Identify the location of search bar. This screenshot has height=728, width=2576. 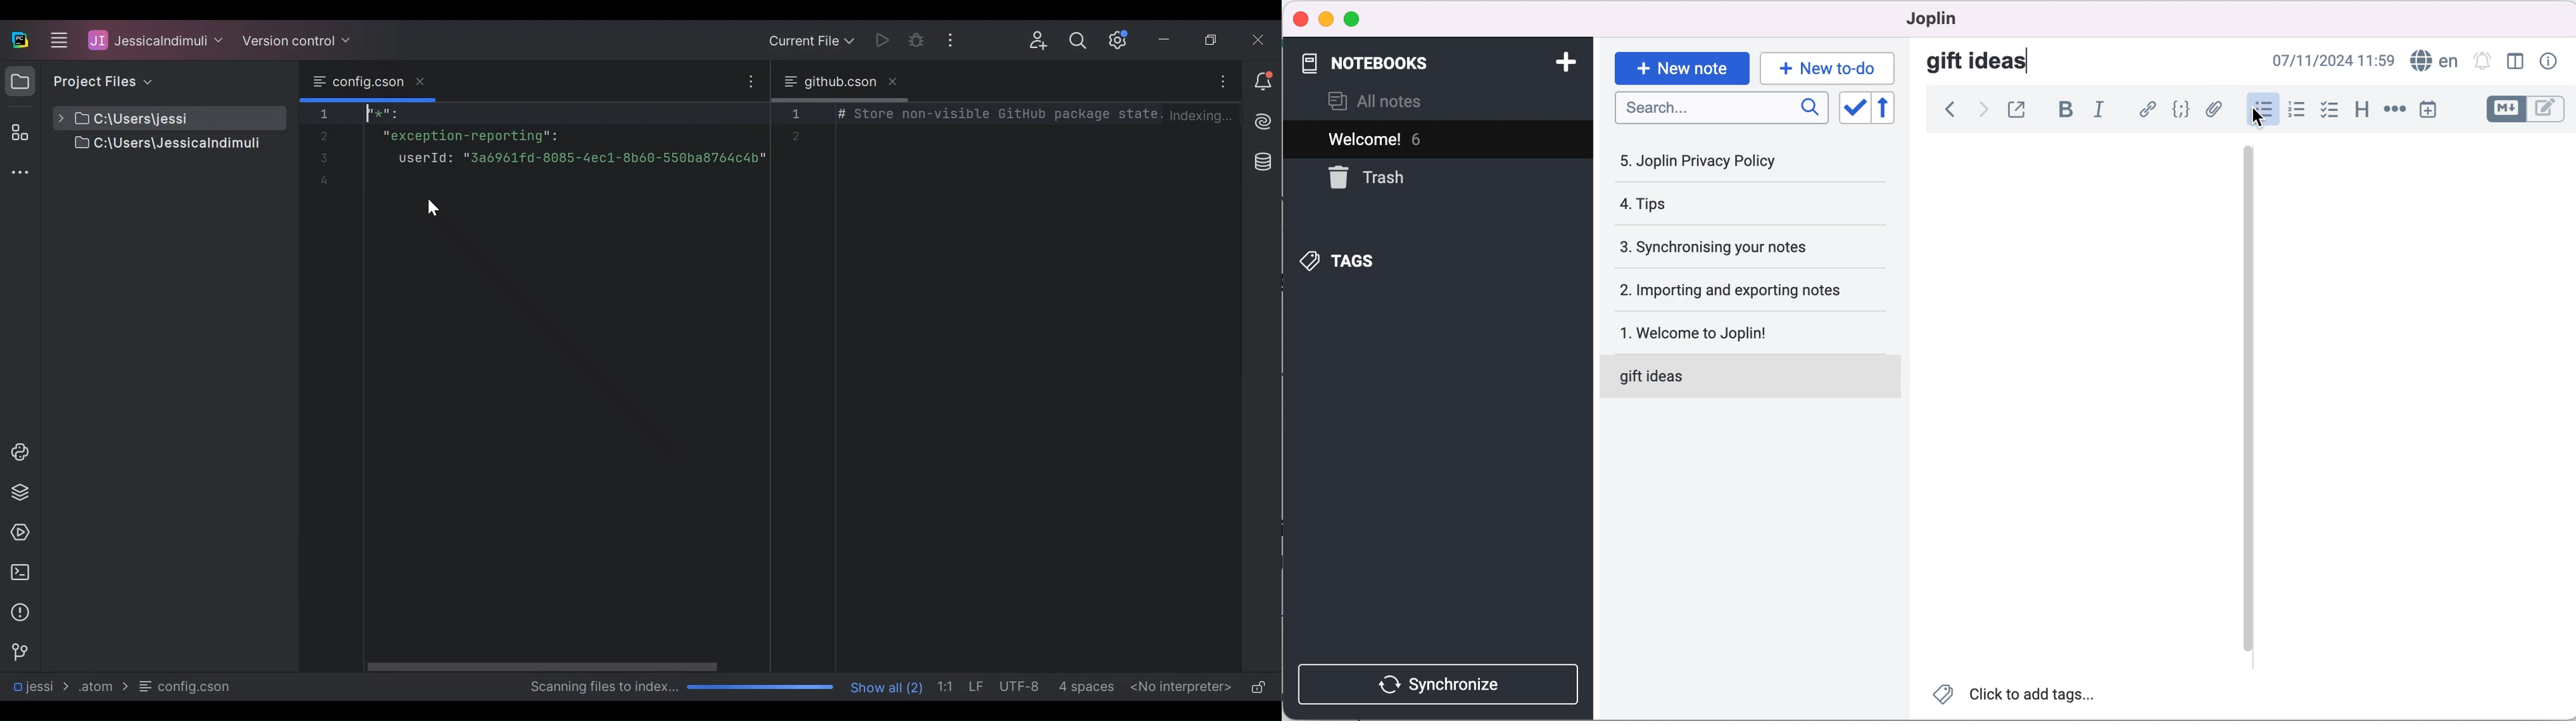
(1719, 109).